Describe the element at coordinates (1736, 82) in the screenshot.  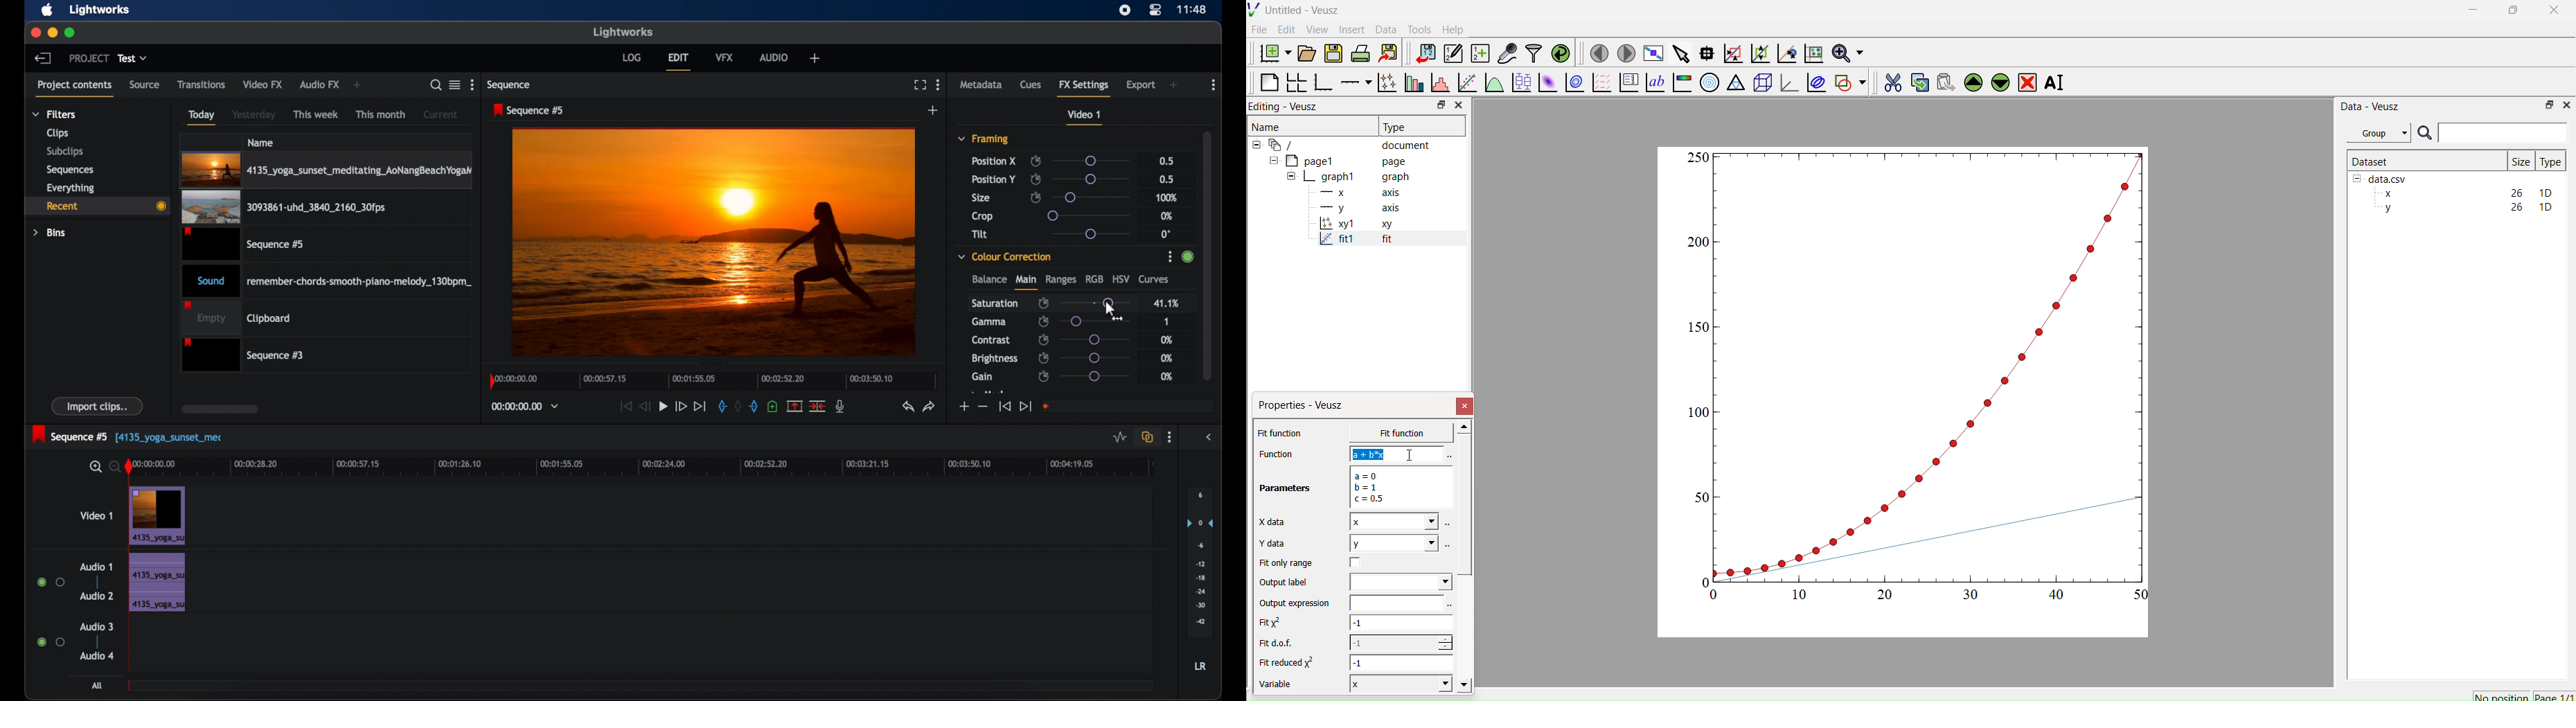
I see `Ternary graph` at that location.